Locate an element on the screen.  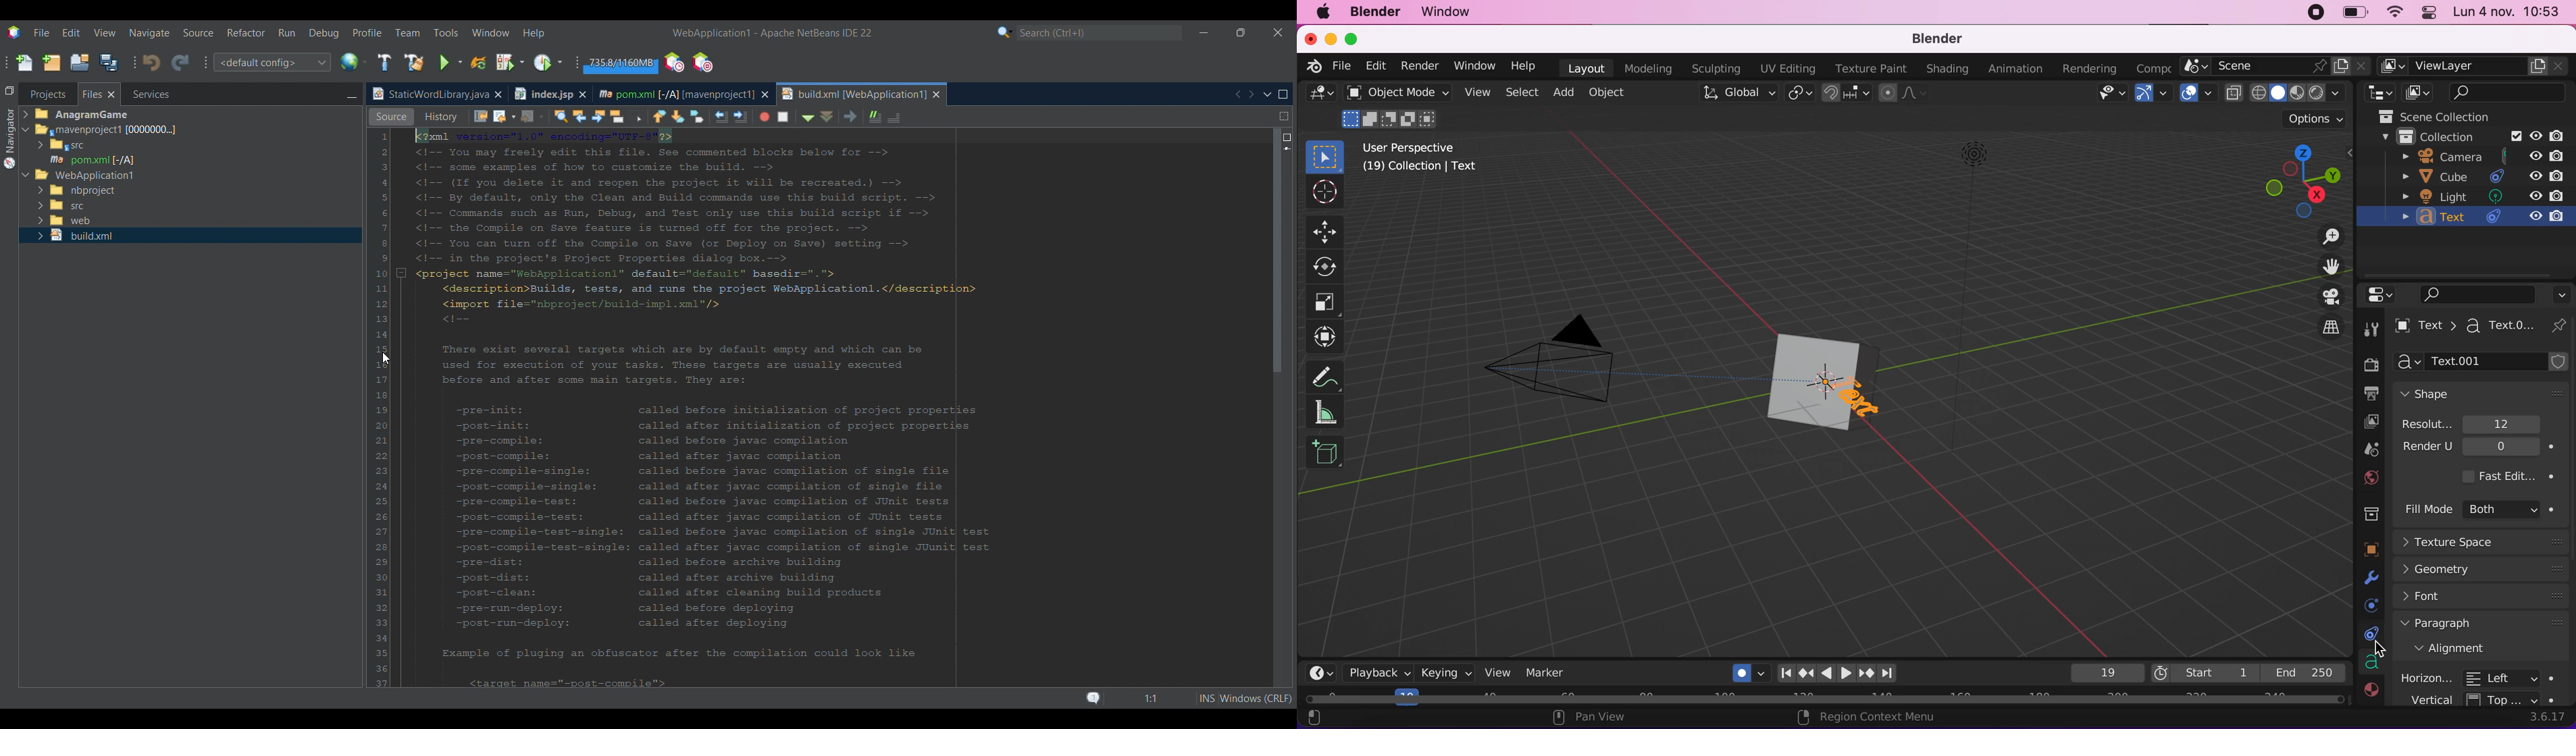
switch the current view is located at coordinates (2330, 326).